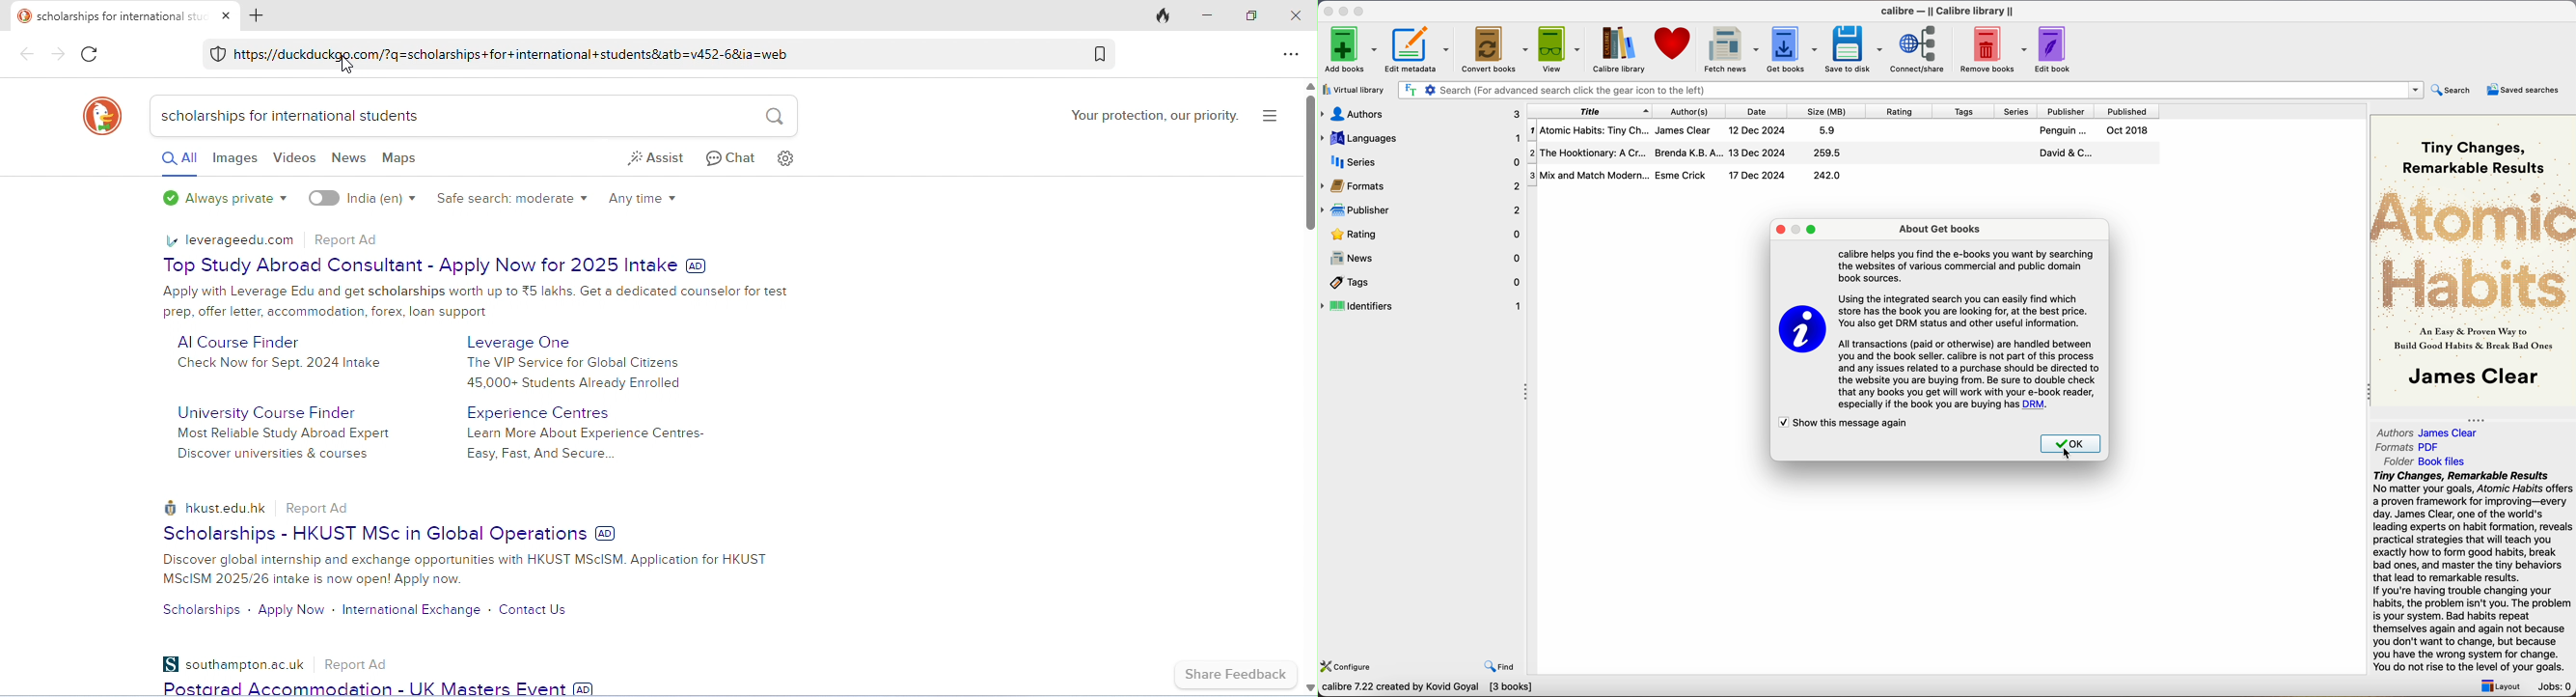 Image resolution: width=2576 pixels, height=700 pixels. What do you see at coordinates (1828, 176) in the screenshot?
I see `242.0` at bounding box center [1828, 176].